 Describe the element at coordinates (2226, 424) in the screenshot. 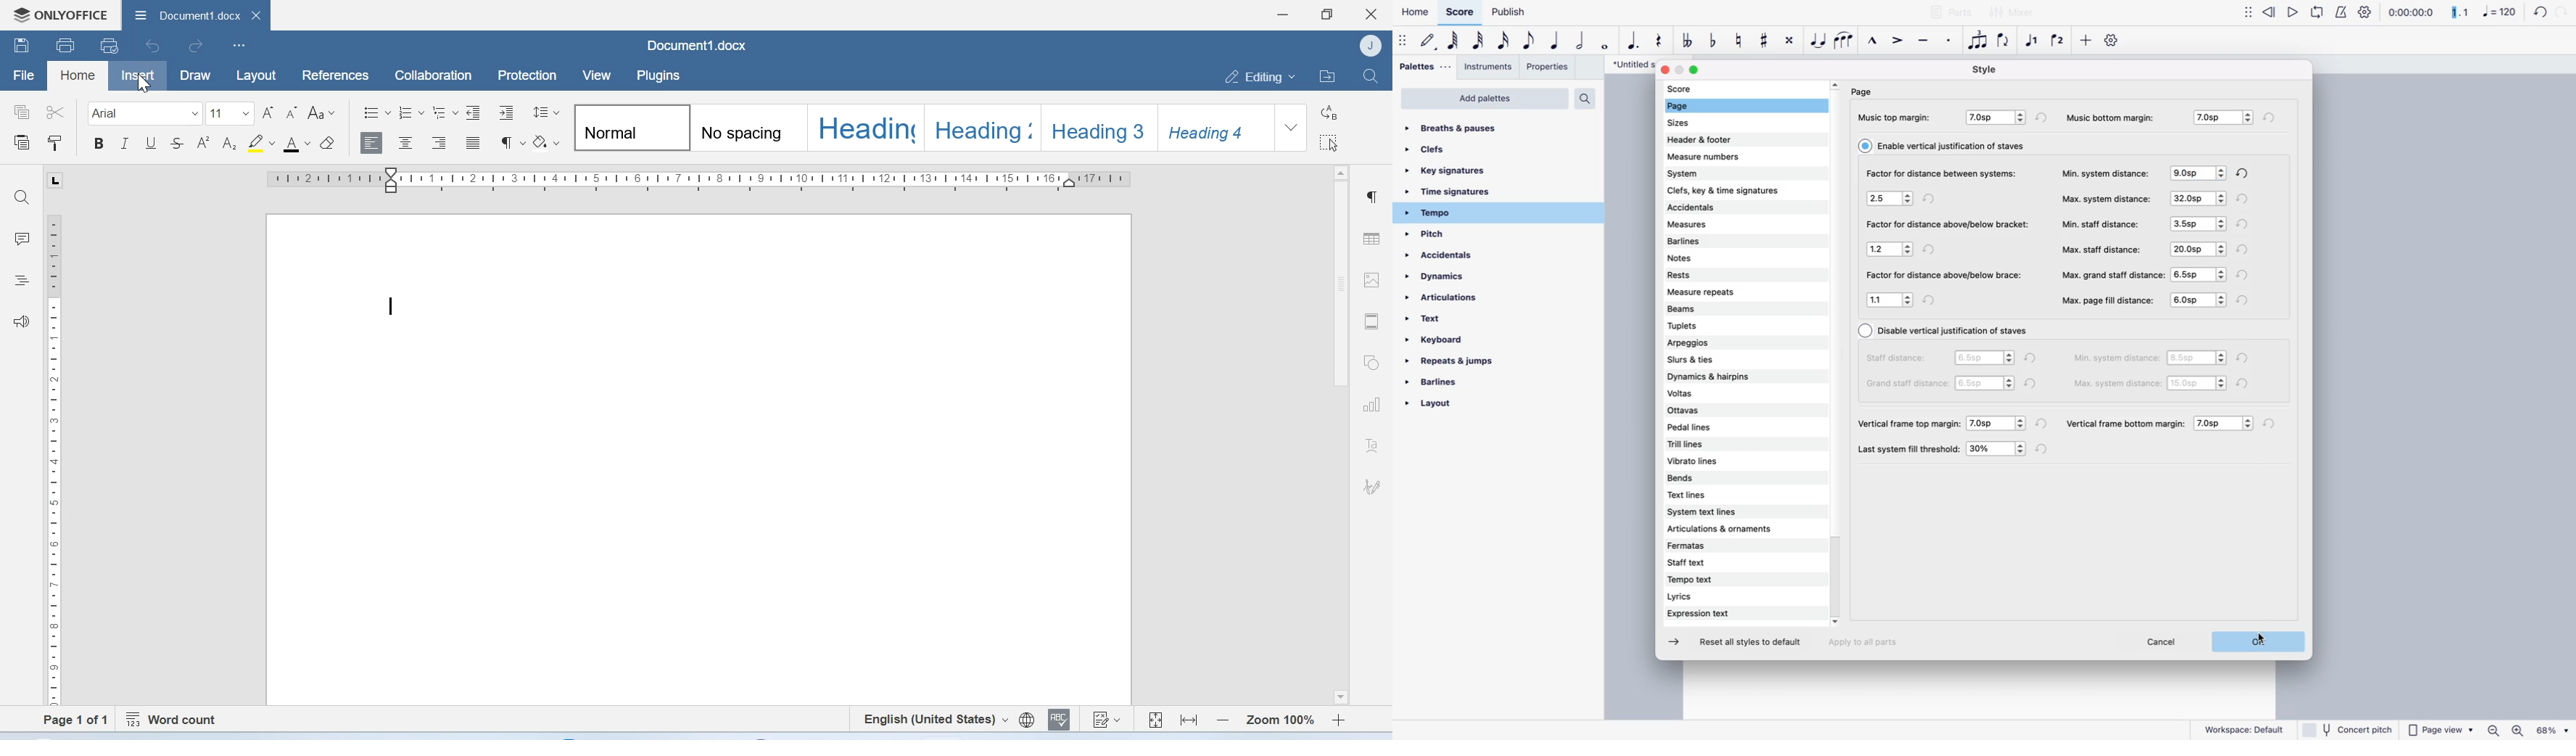

I see `option` at that location.